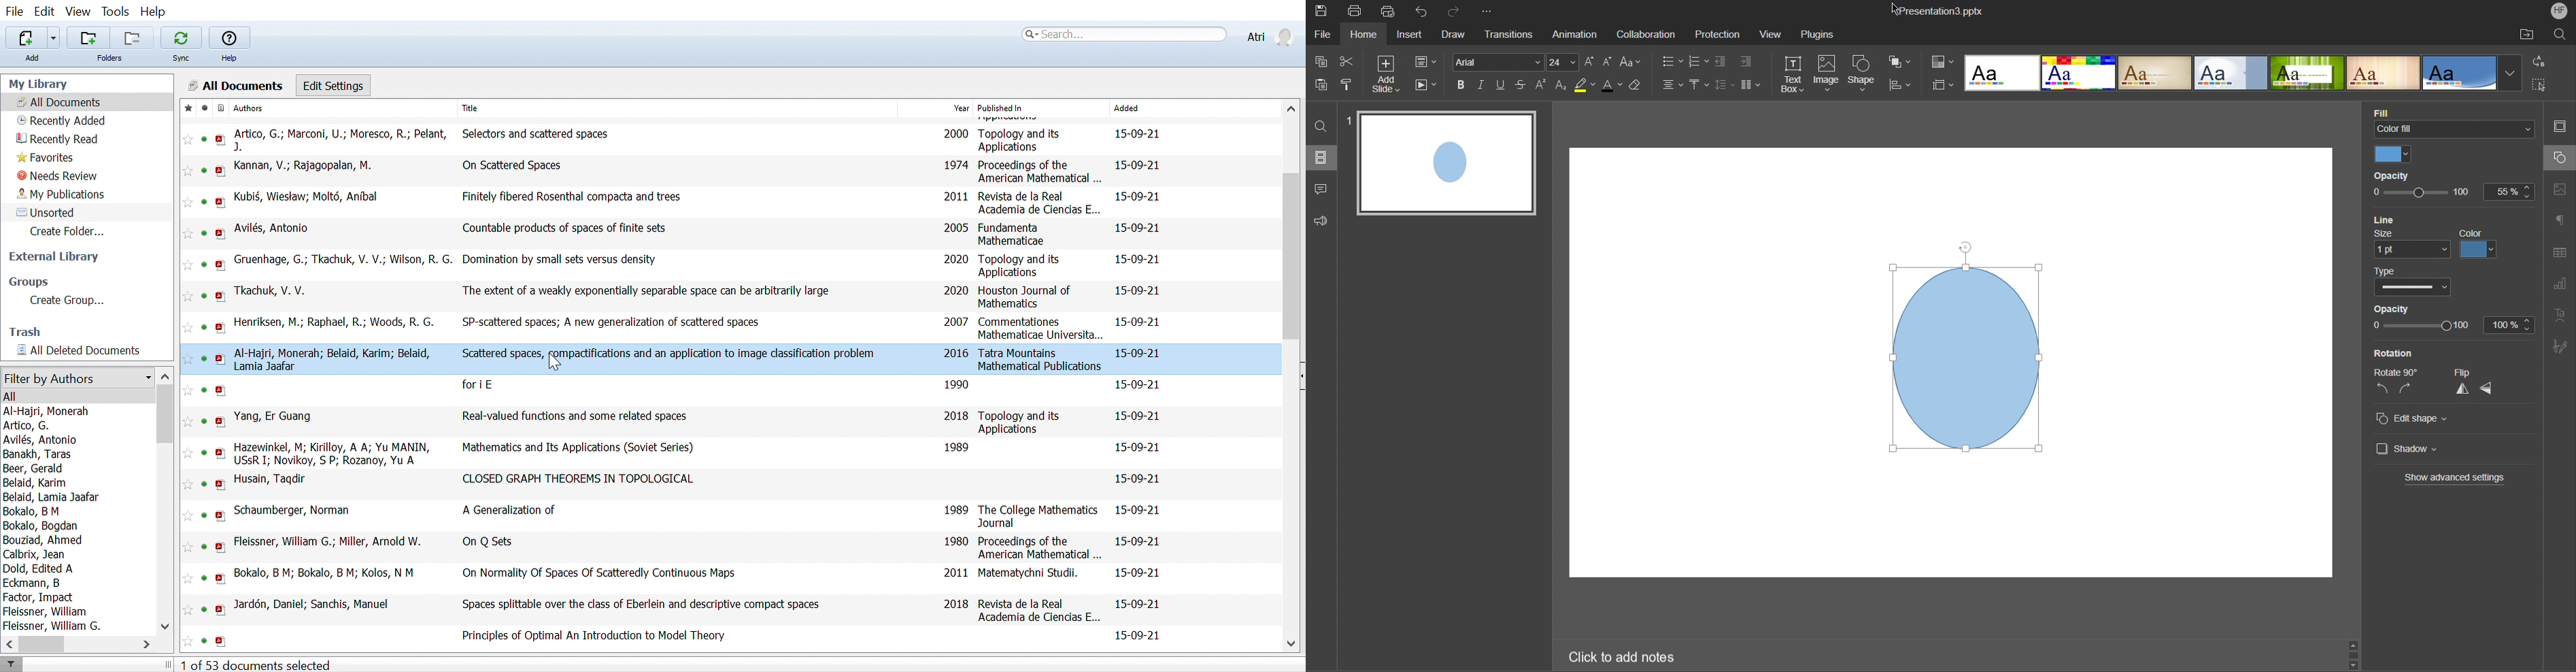  Describe the element at coordinates (221, 579) in the screenshot. I see `PDF Document` at that location.